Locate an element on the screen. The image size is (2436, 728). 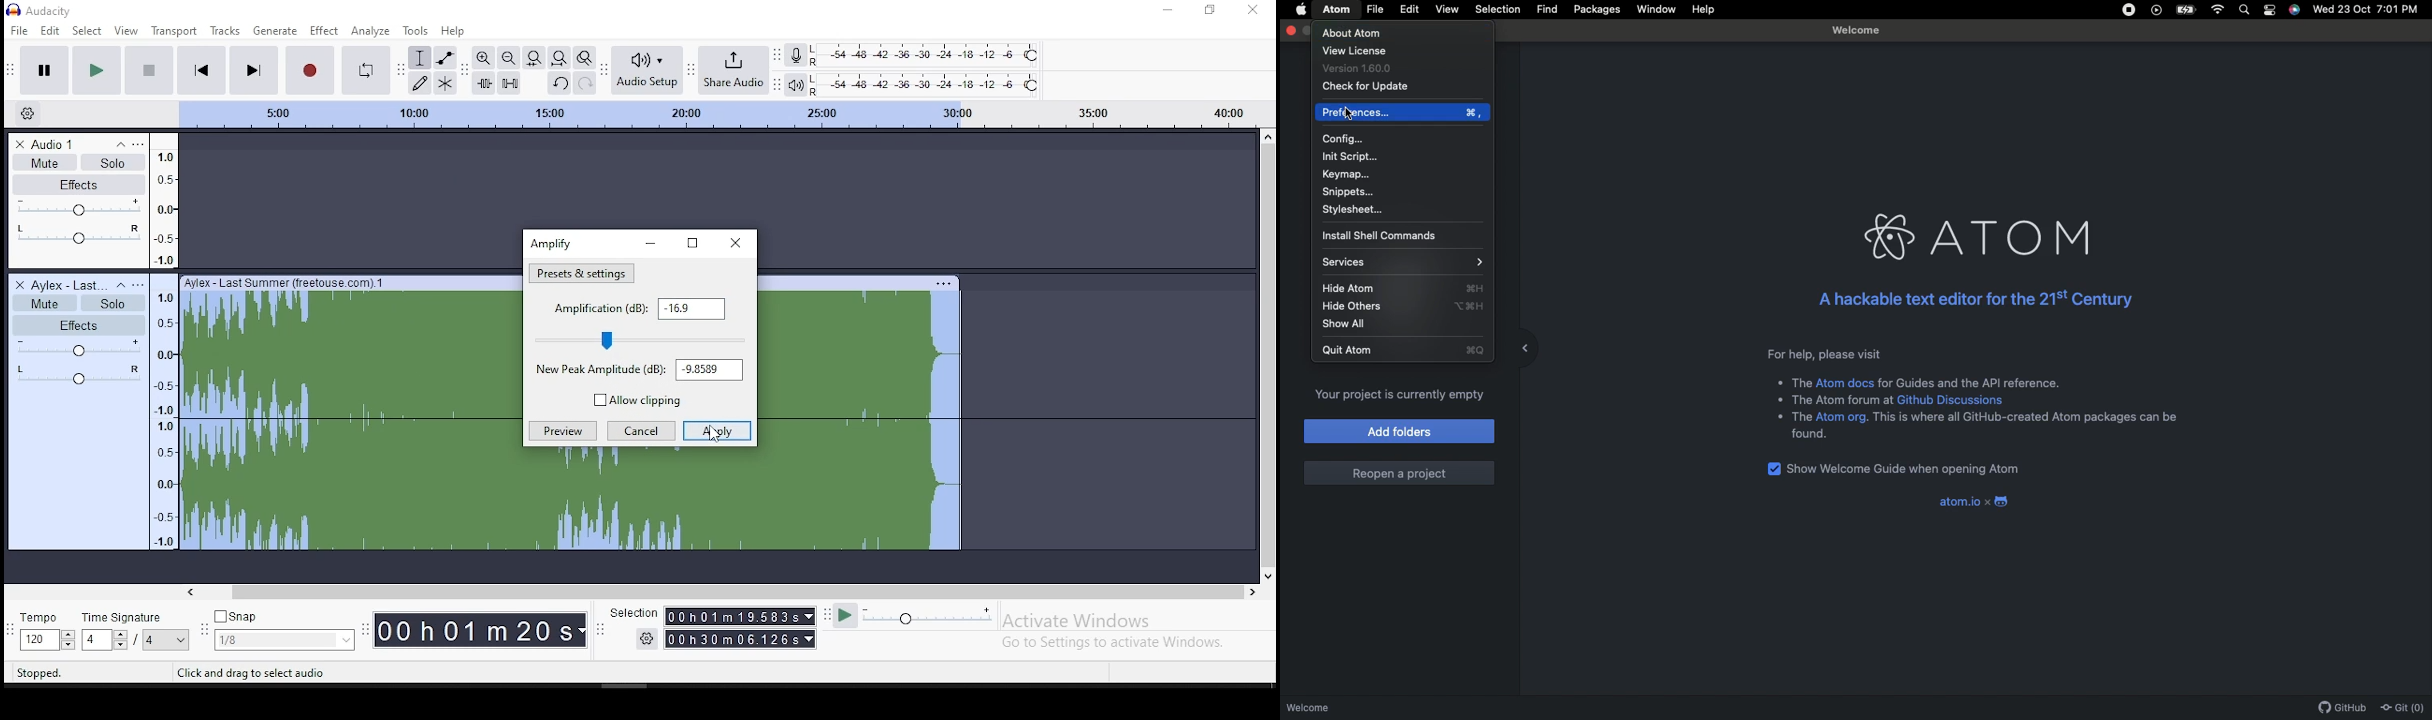
Apple logo is located at coordinates (1297, 10).